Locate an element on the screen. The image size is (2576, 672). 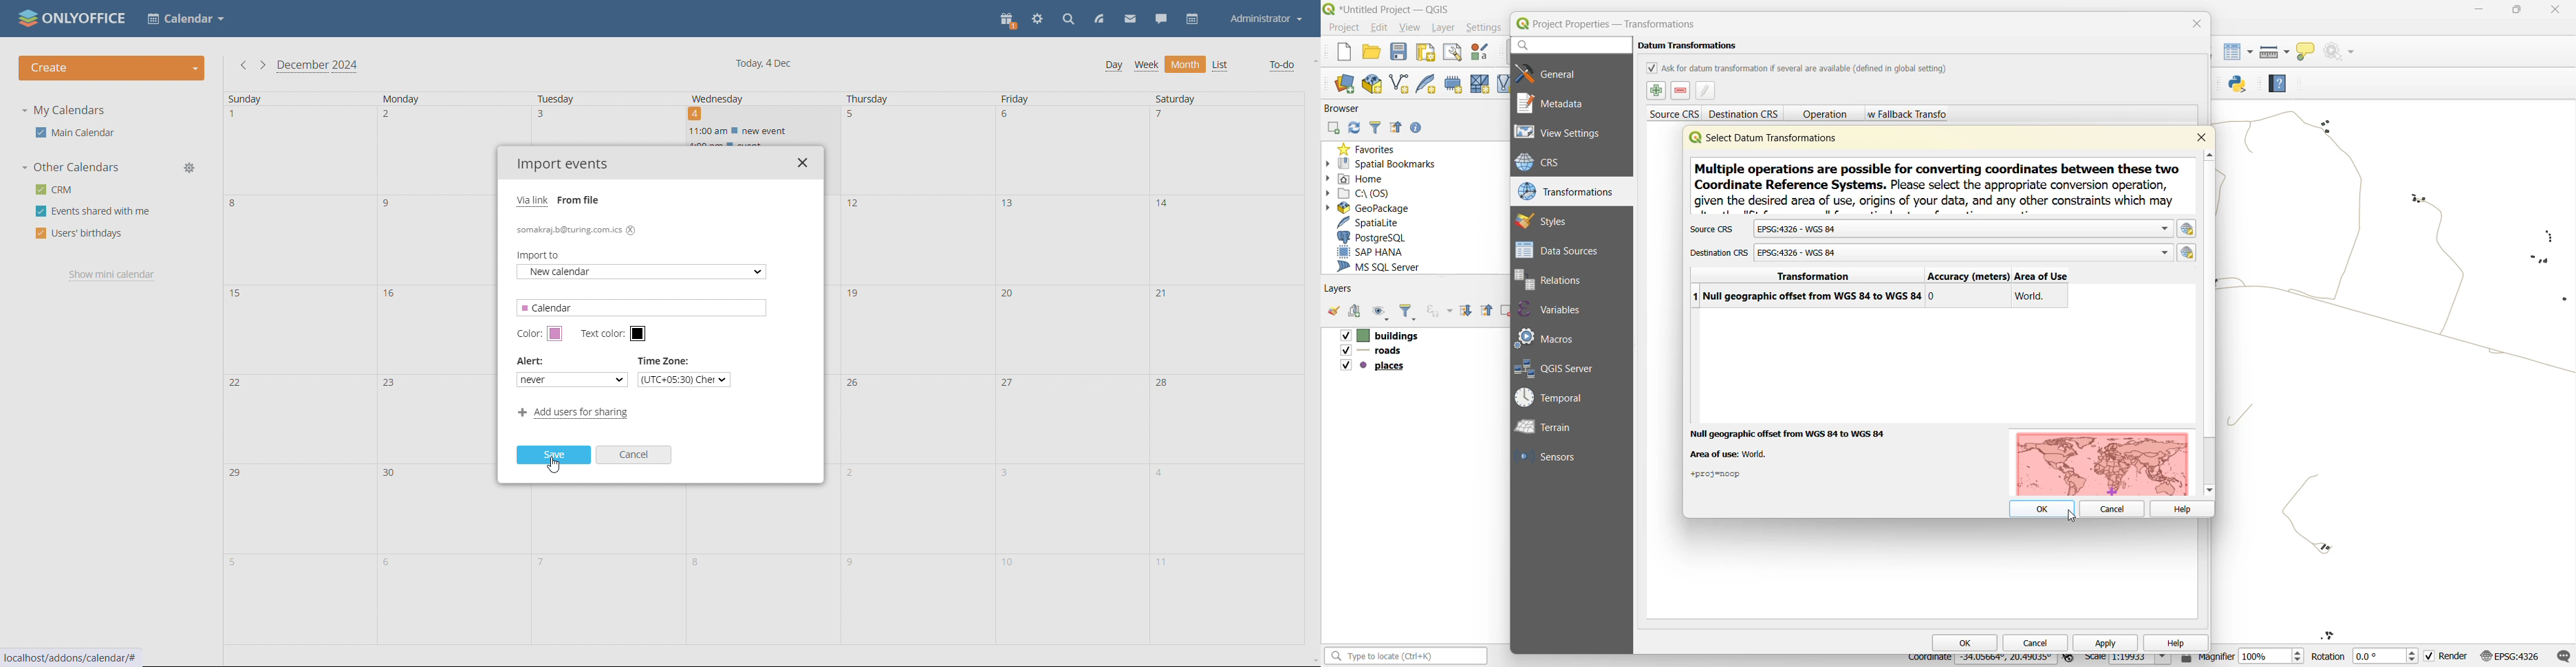
set calendar color is located at coordinates (556, 334).